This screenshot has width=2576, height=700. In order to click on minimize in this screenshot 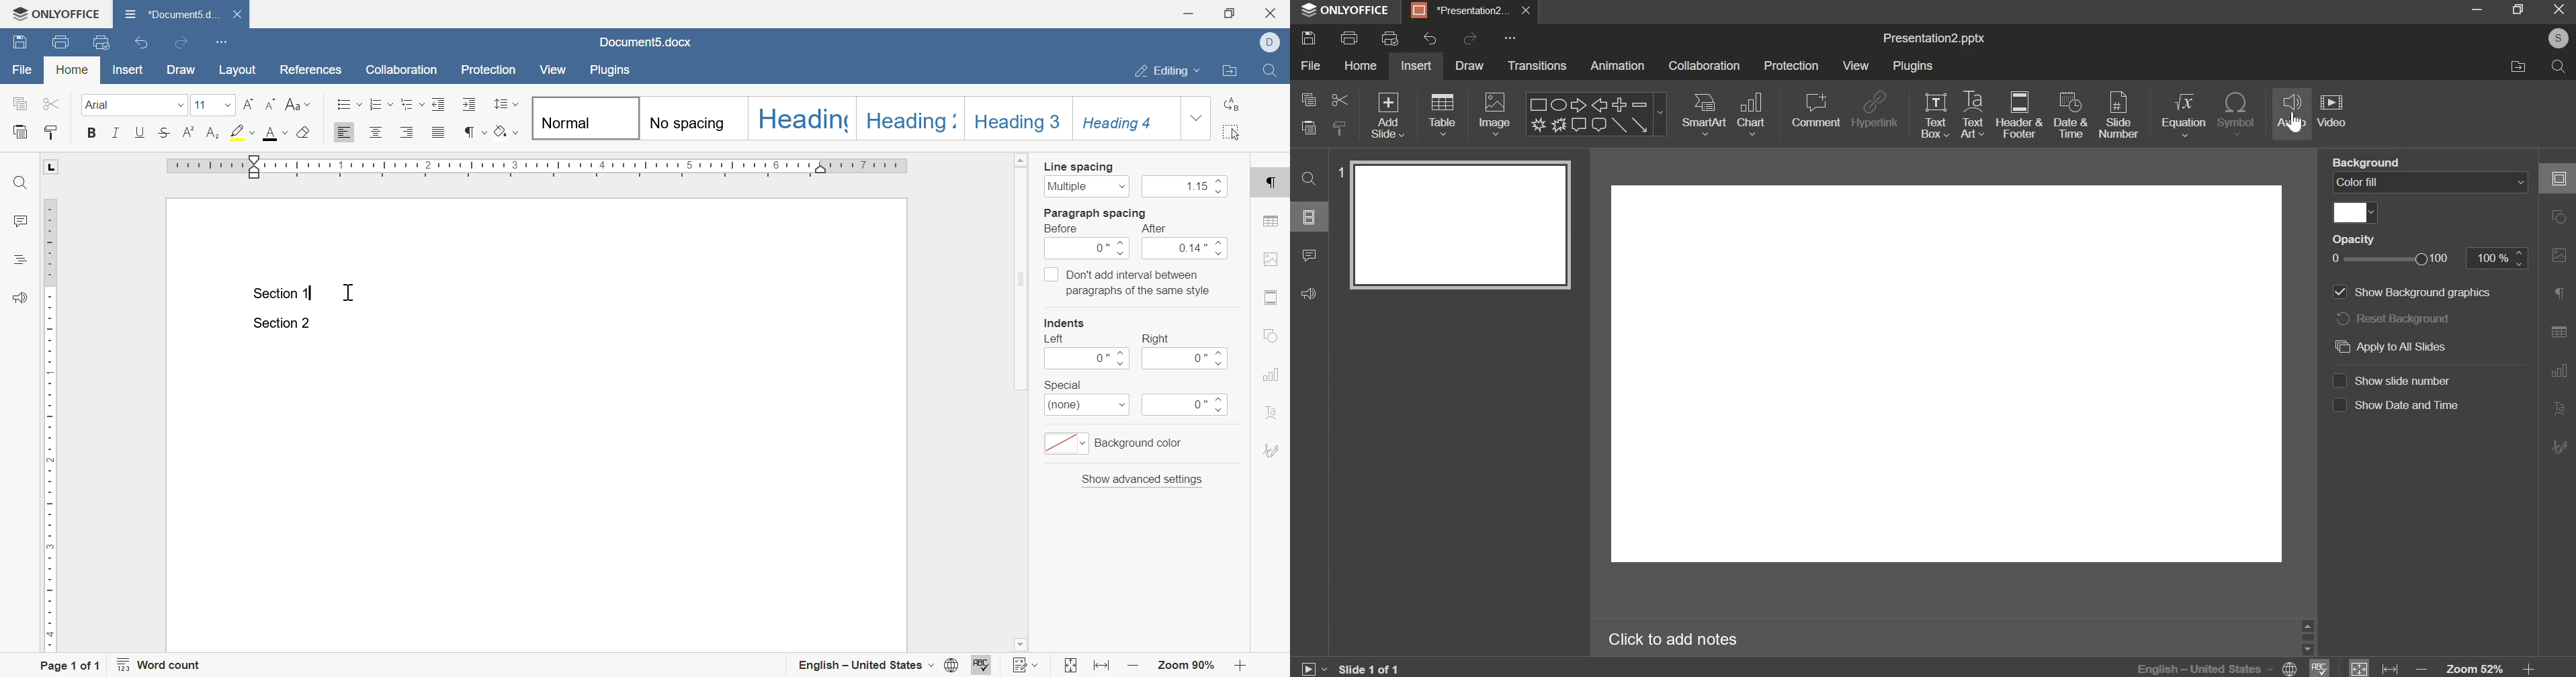, I will do `click(2475, 12)`.